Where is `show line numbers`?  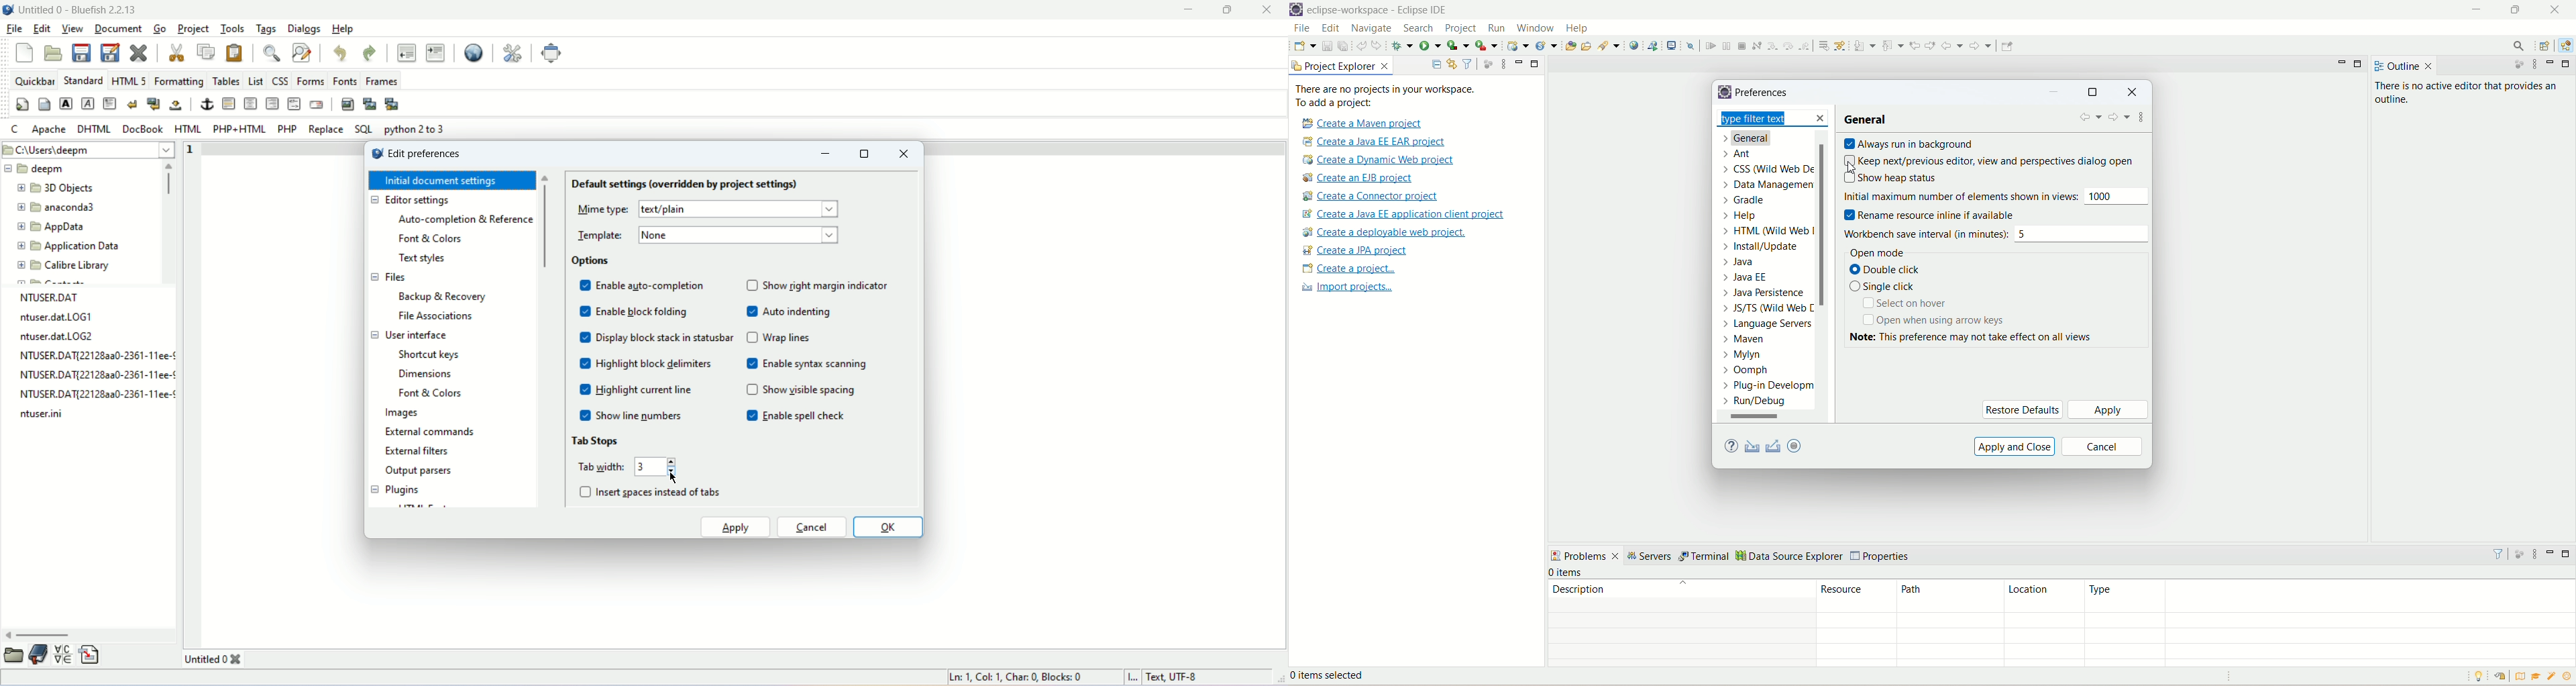
show line numbers is located at coordinates (643, 415).